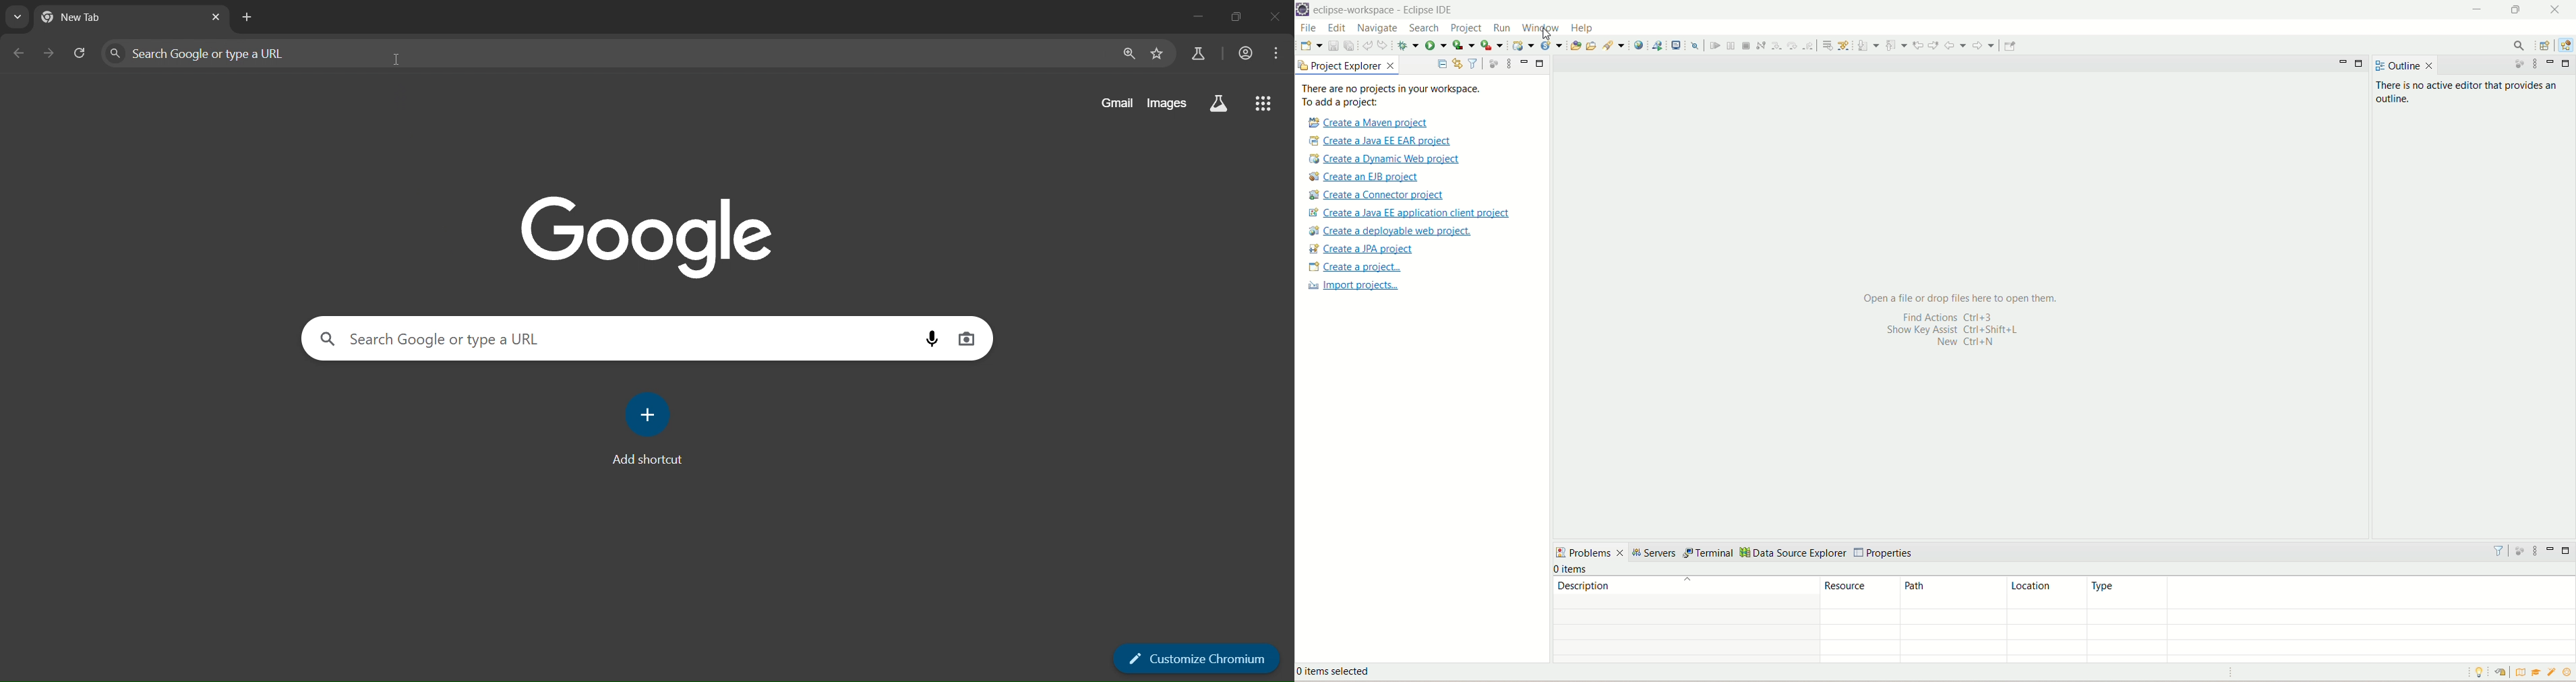 The height and width of the screenshot is (700, 2576). I want to click on navigate, so click(1380, 29).